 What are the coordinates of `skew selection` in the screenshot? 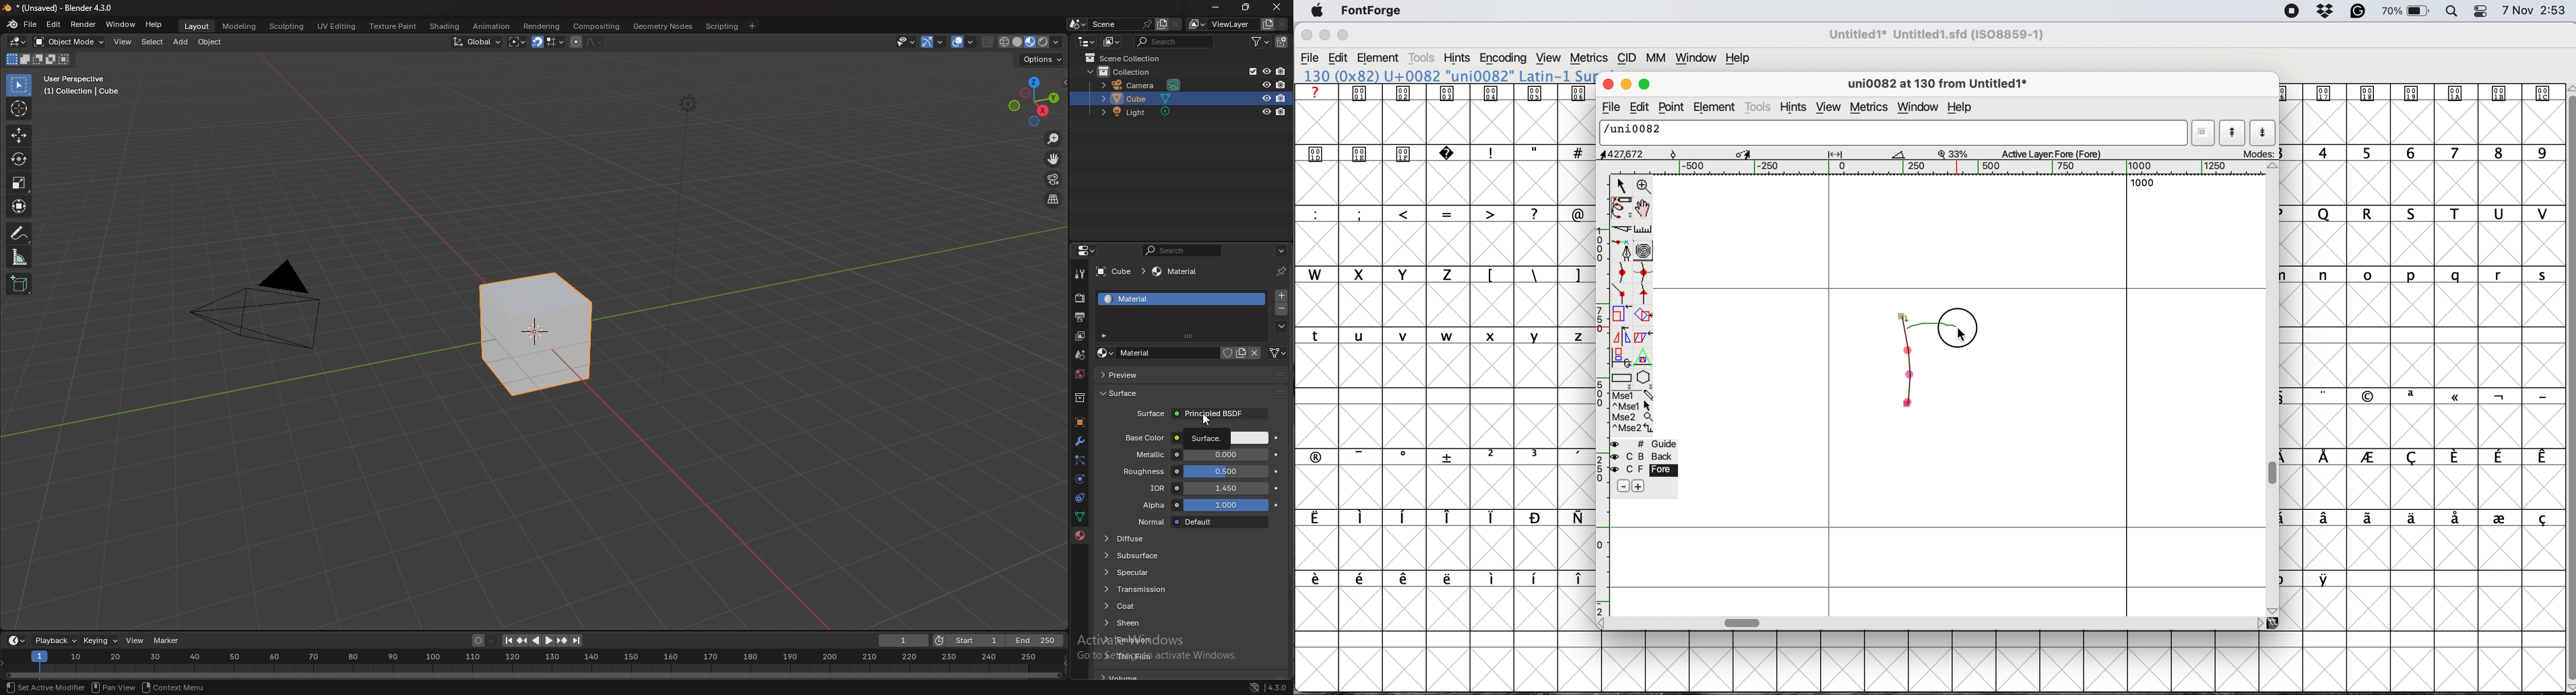 It's located at (1641, 337).